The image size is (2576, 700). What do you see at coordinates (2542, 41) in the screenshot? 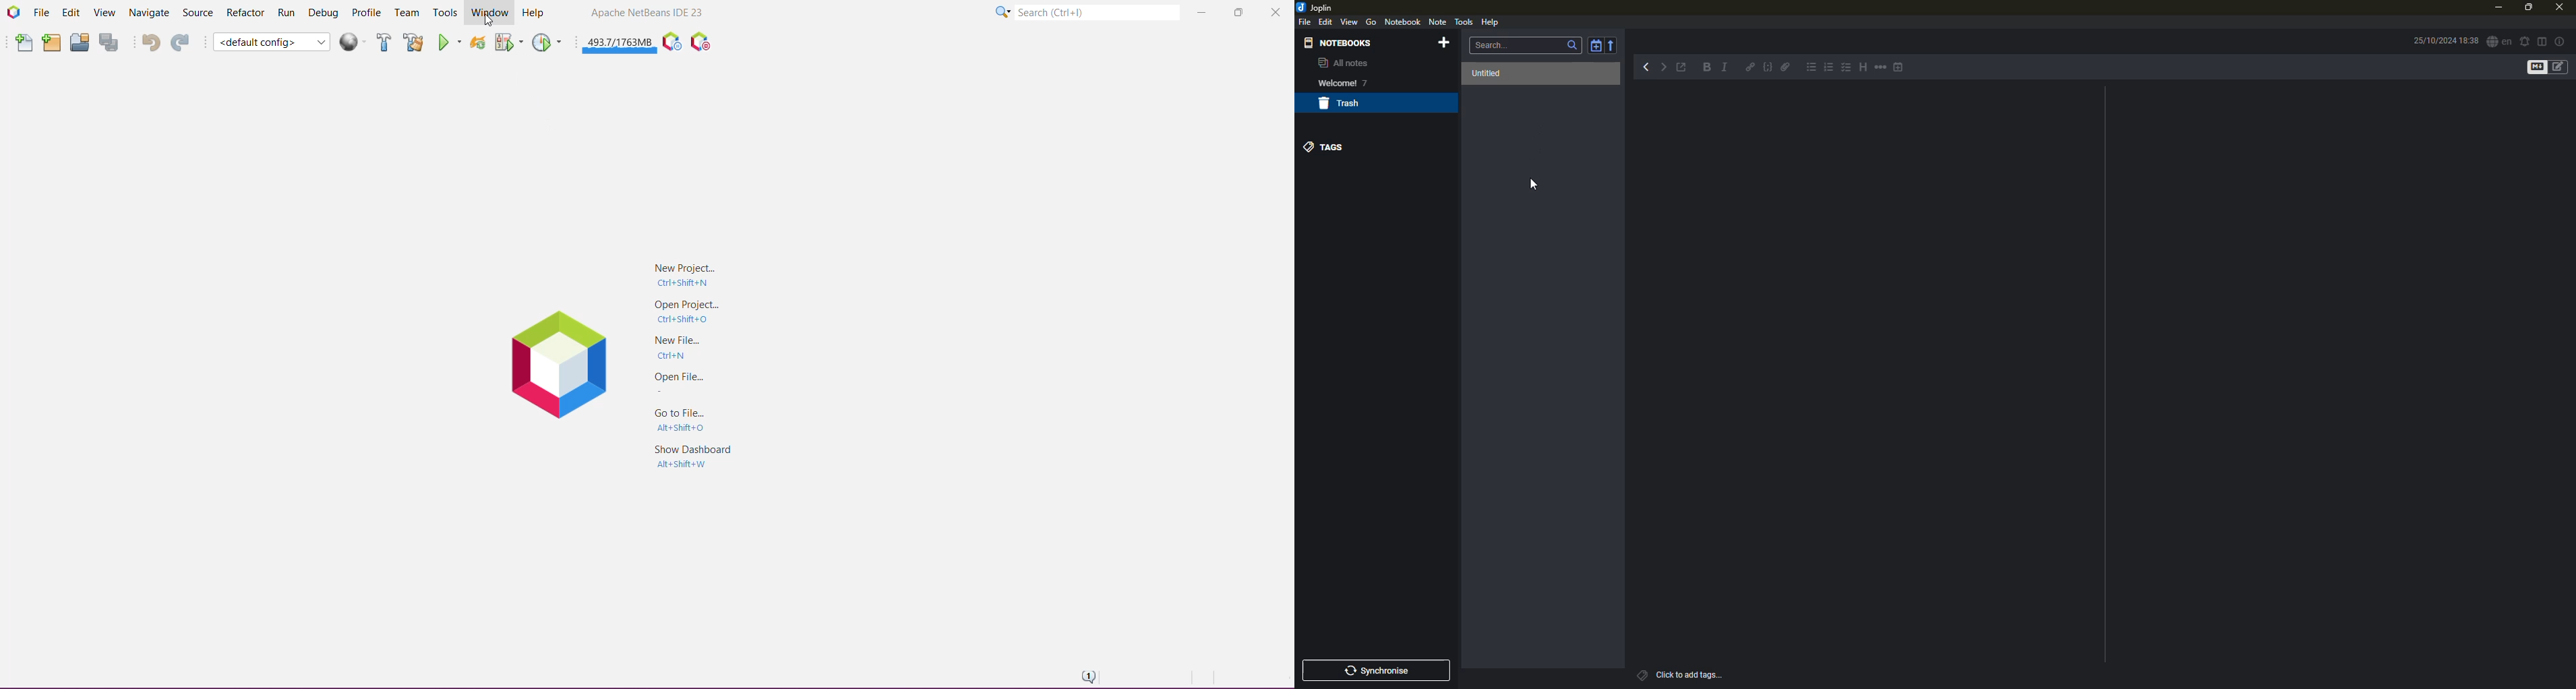
I see `toggle editor layout` at bounding box center [2542, 41].